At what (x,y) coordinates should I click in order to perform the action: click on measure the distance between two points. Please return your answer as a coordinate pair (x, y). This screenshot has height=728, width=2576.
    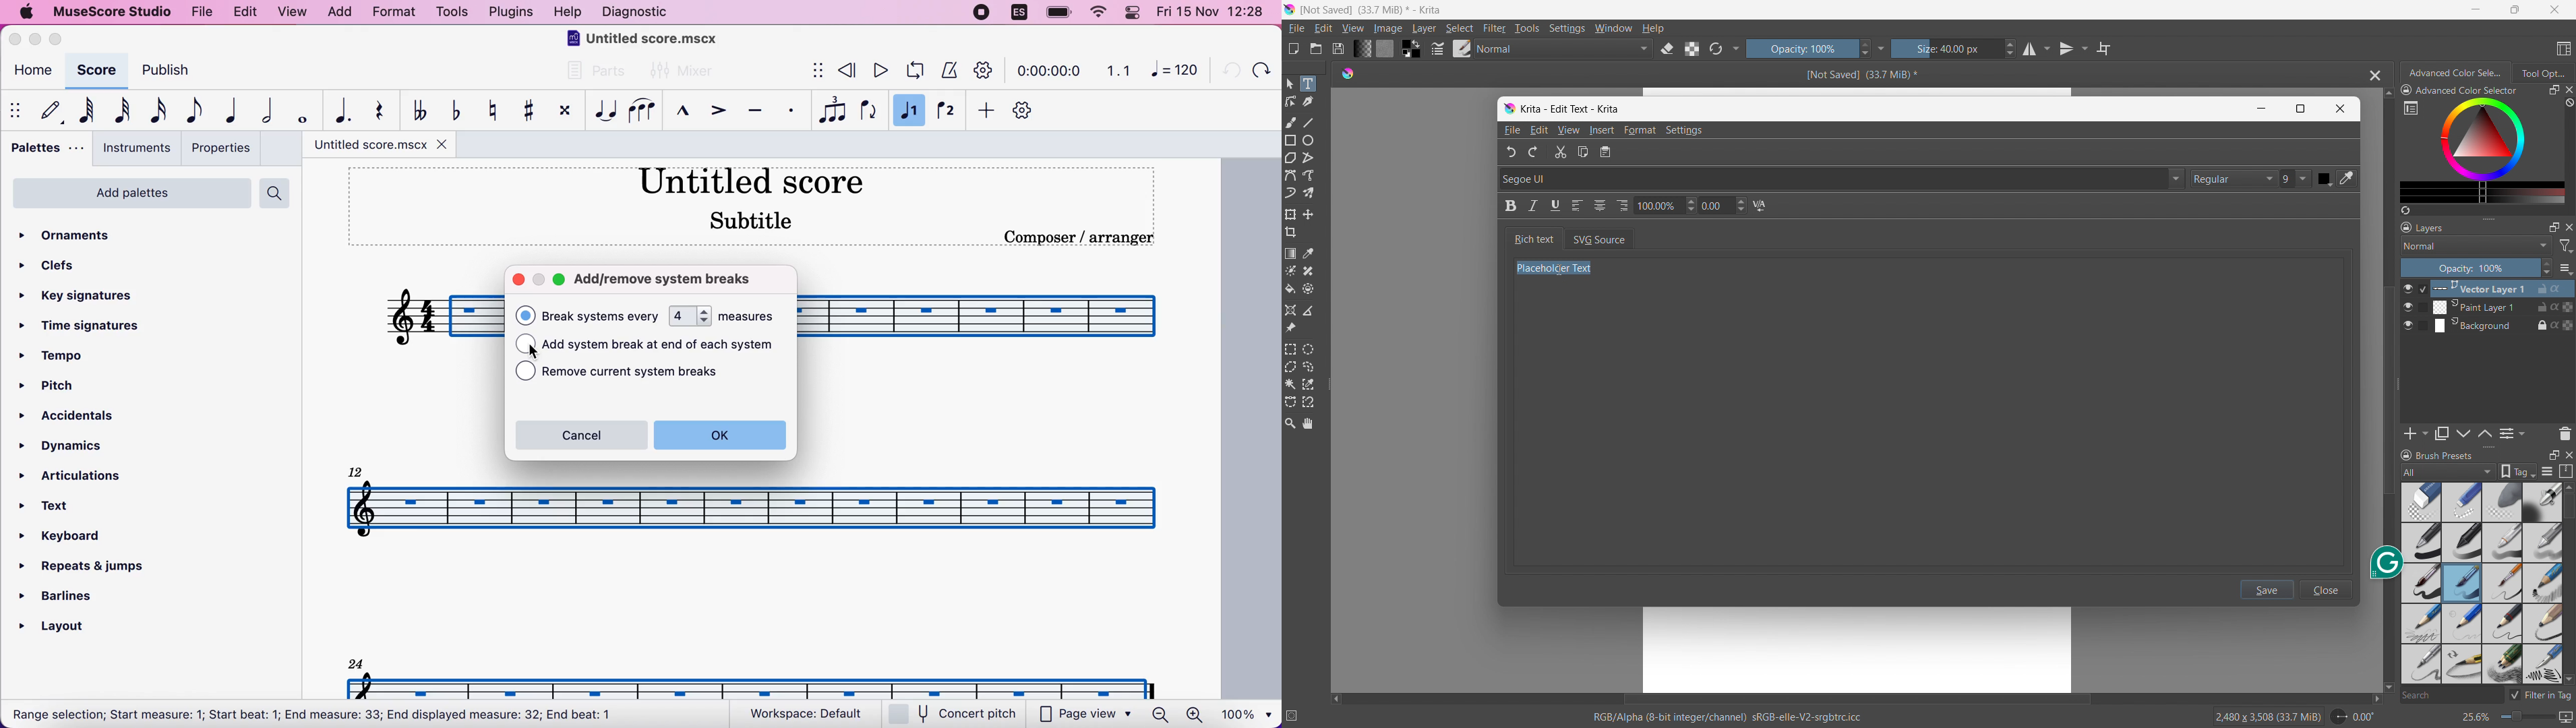
    Looking at the image, I should click on (1309, 310).